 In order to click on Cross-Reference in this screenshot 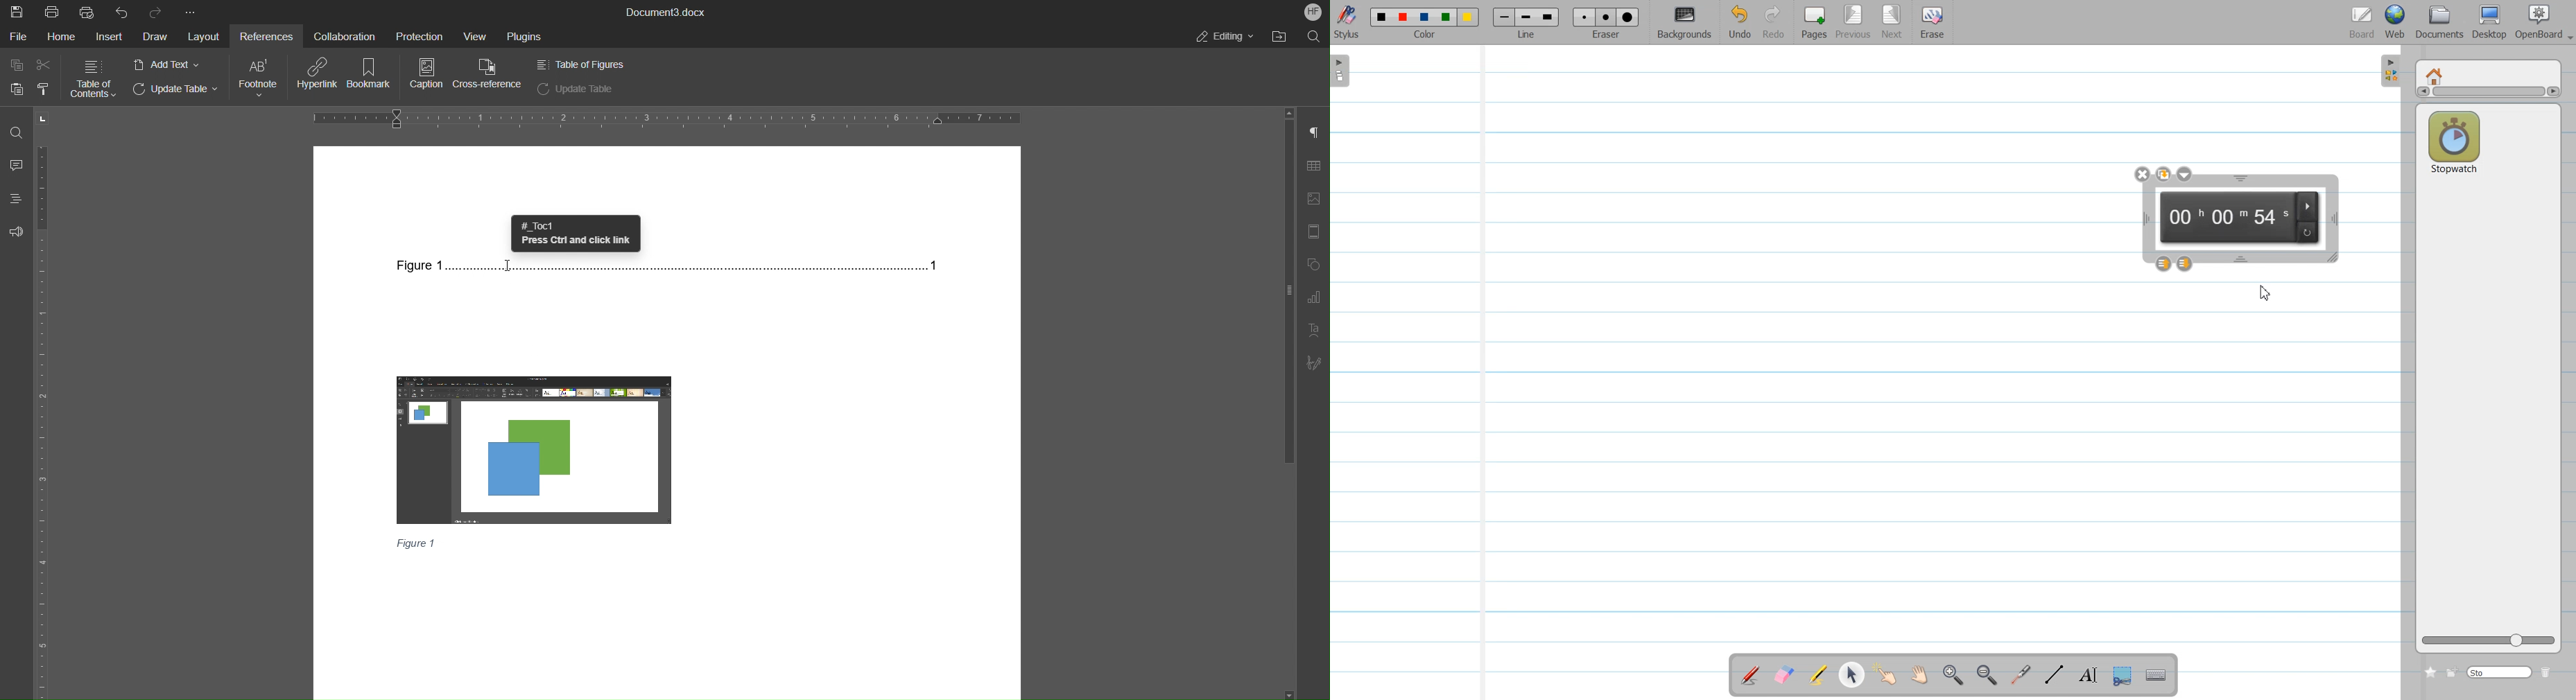, I will do `click(490, 75)`.